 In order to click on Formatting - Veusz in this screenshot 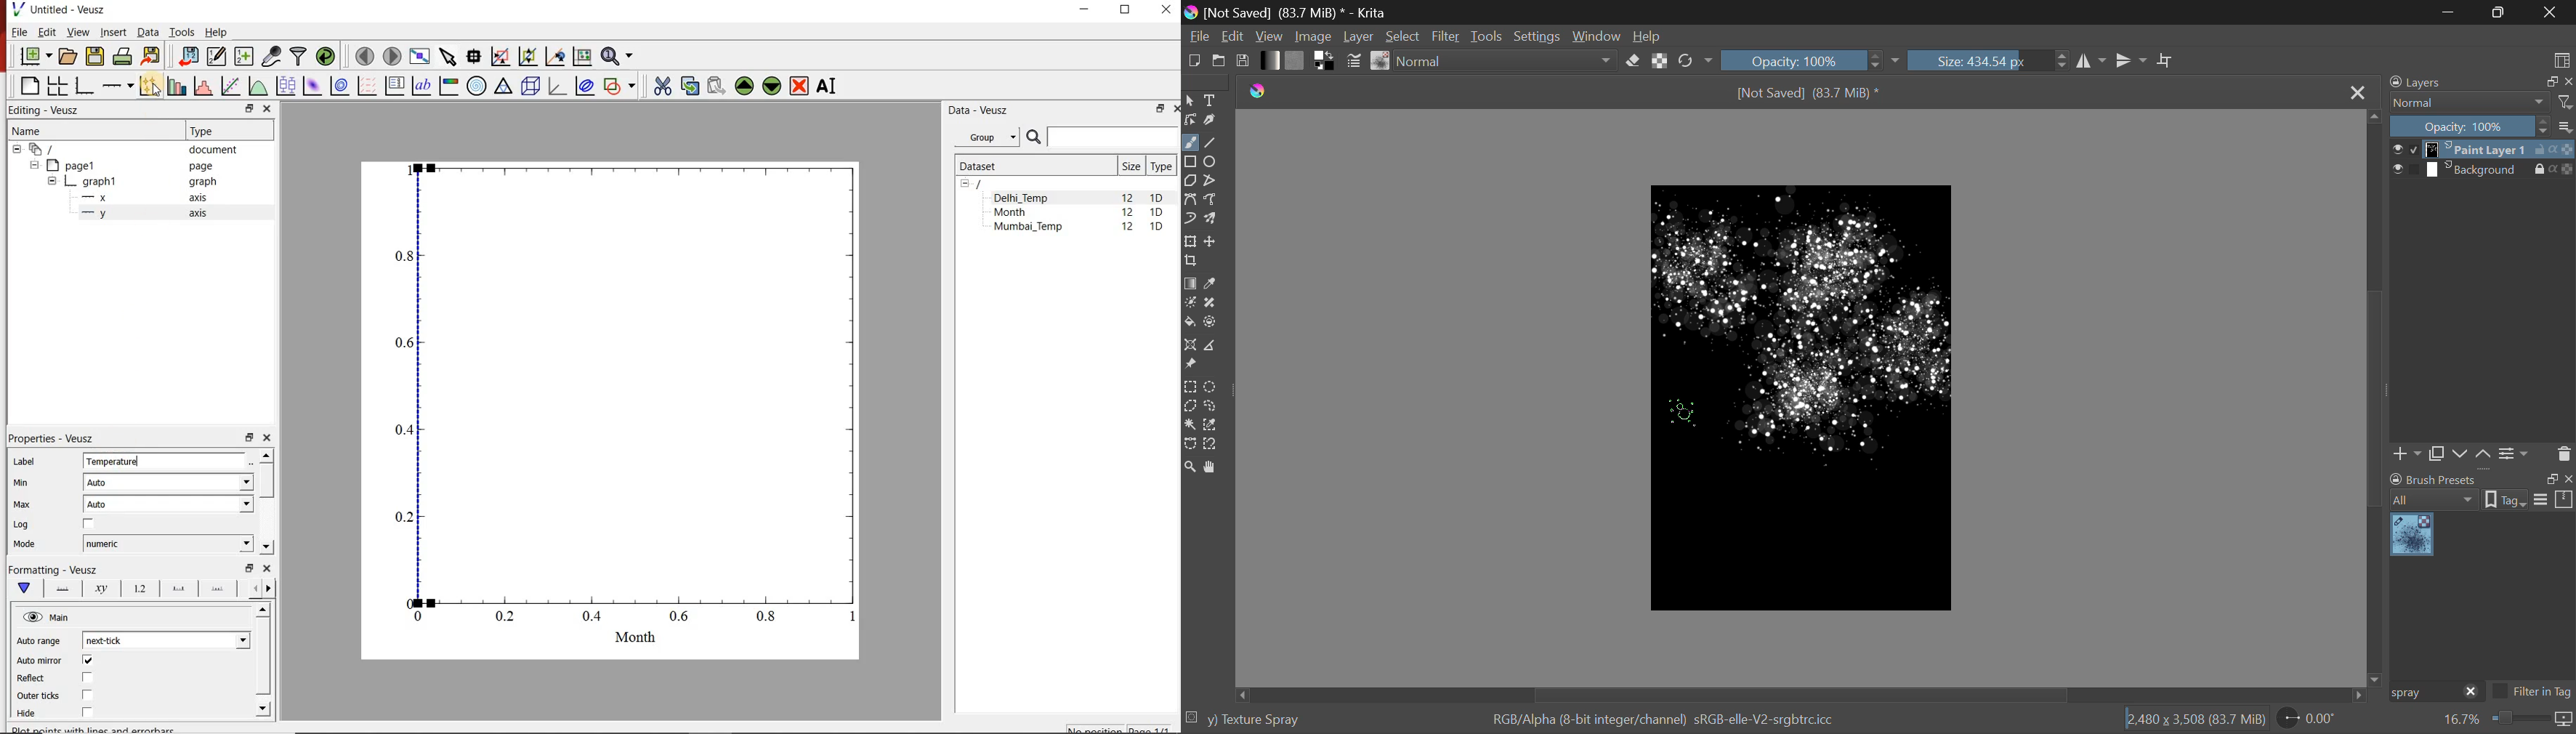, I will do `click(56, 569)`.